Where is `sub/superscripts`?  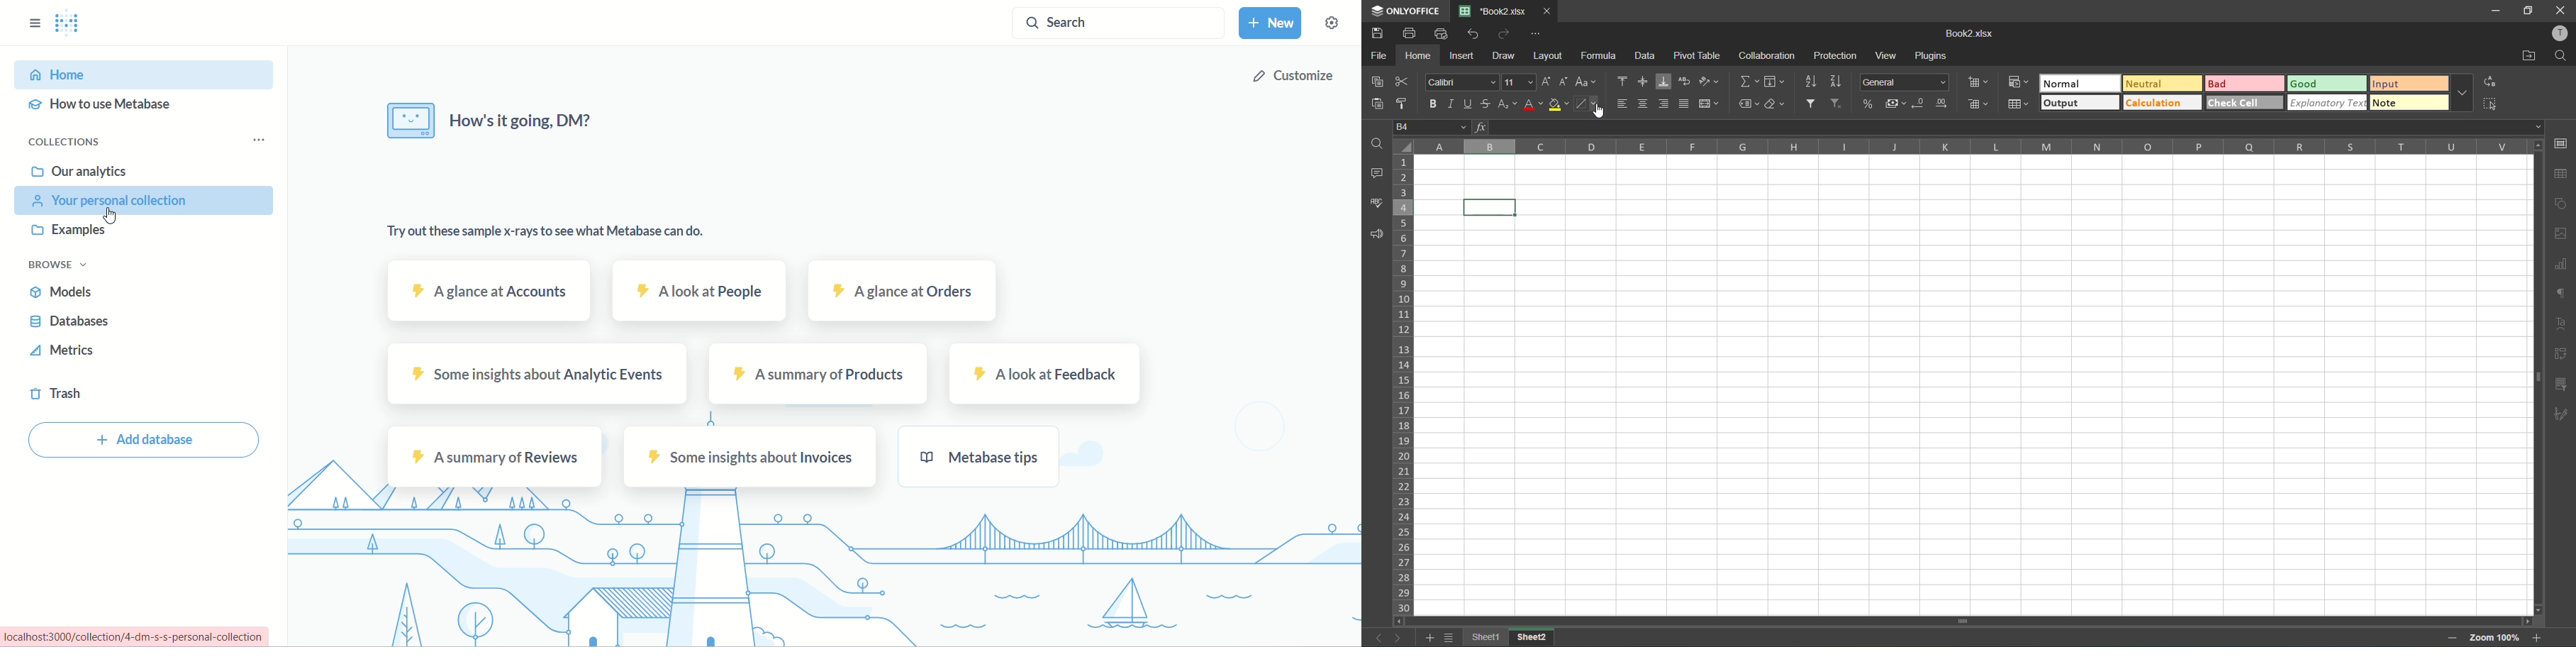 sub/superscripts is located at coordinates (1507, 104).